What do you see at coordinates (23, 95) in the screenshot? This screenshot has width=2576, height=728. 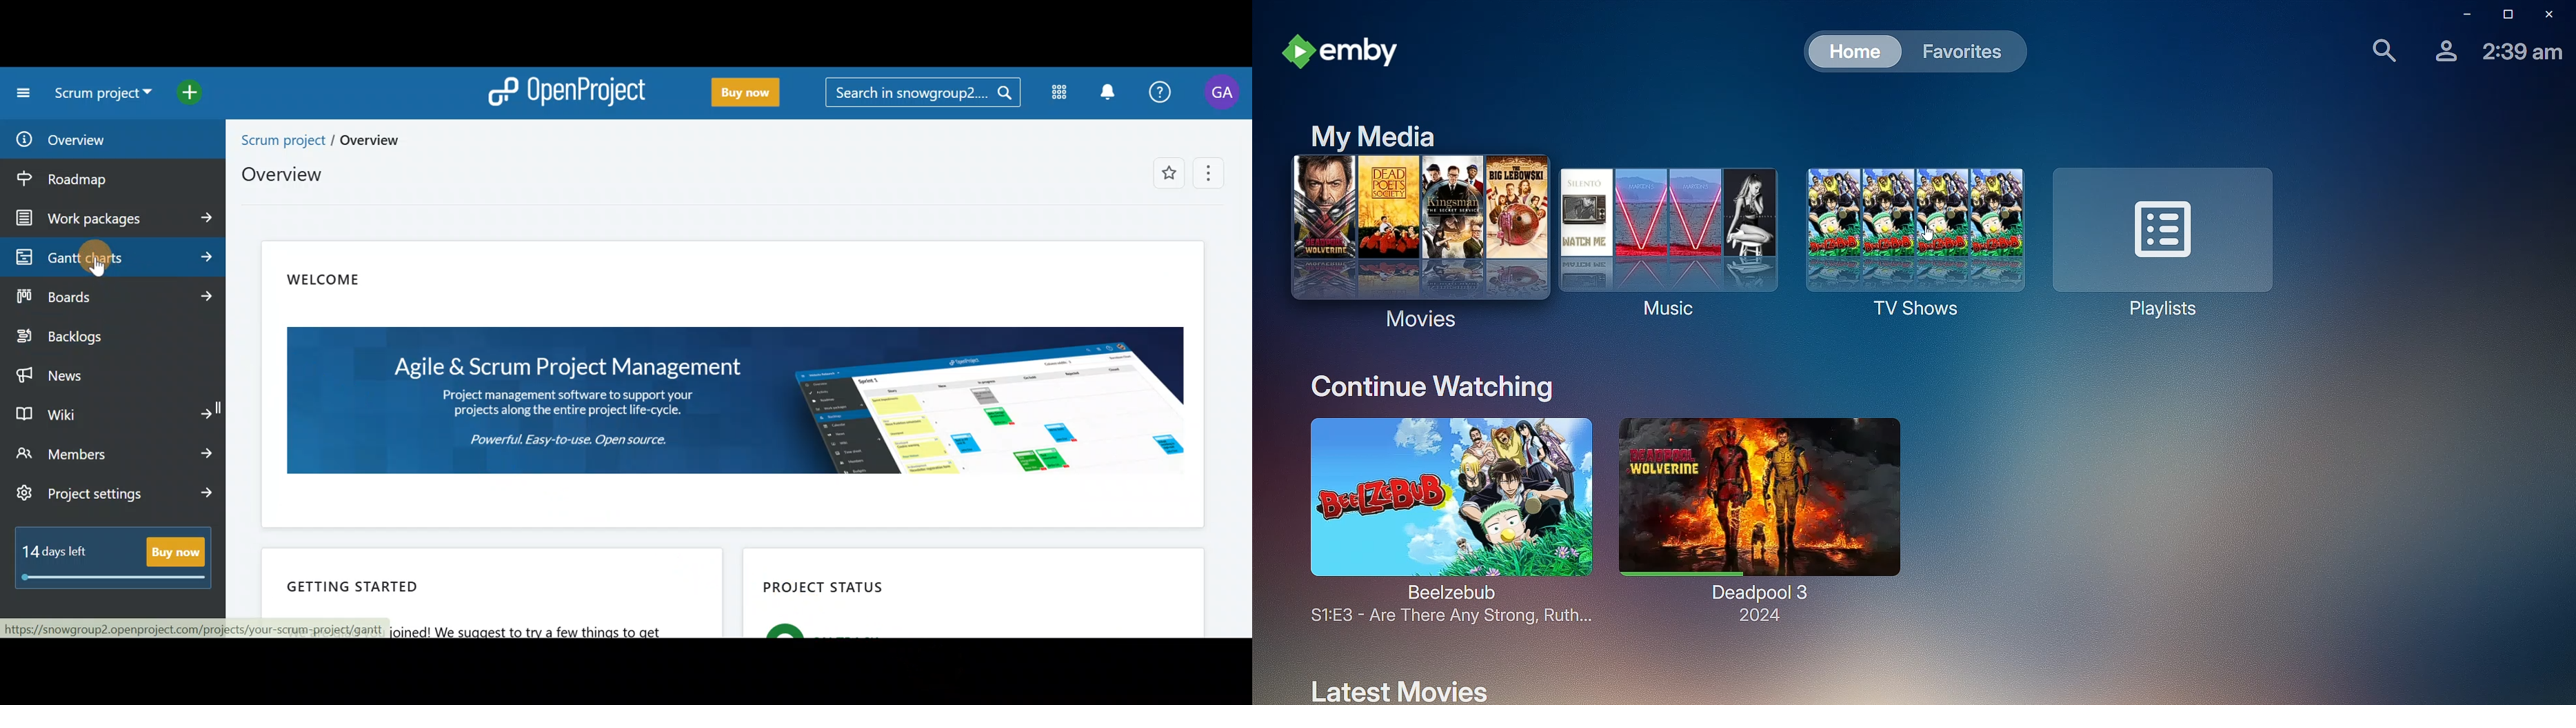 I see `Collapse project menu` at bounding box center [23, 95].